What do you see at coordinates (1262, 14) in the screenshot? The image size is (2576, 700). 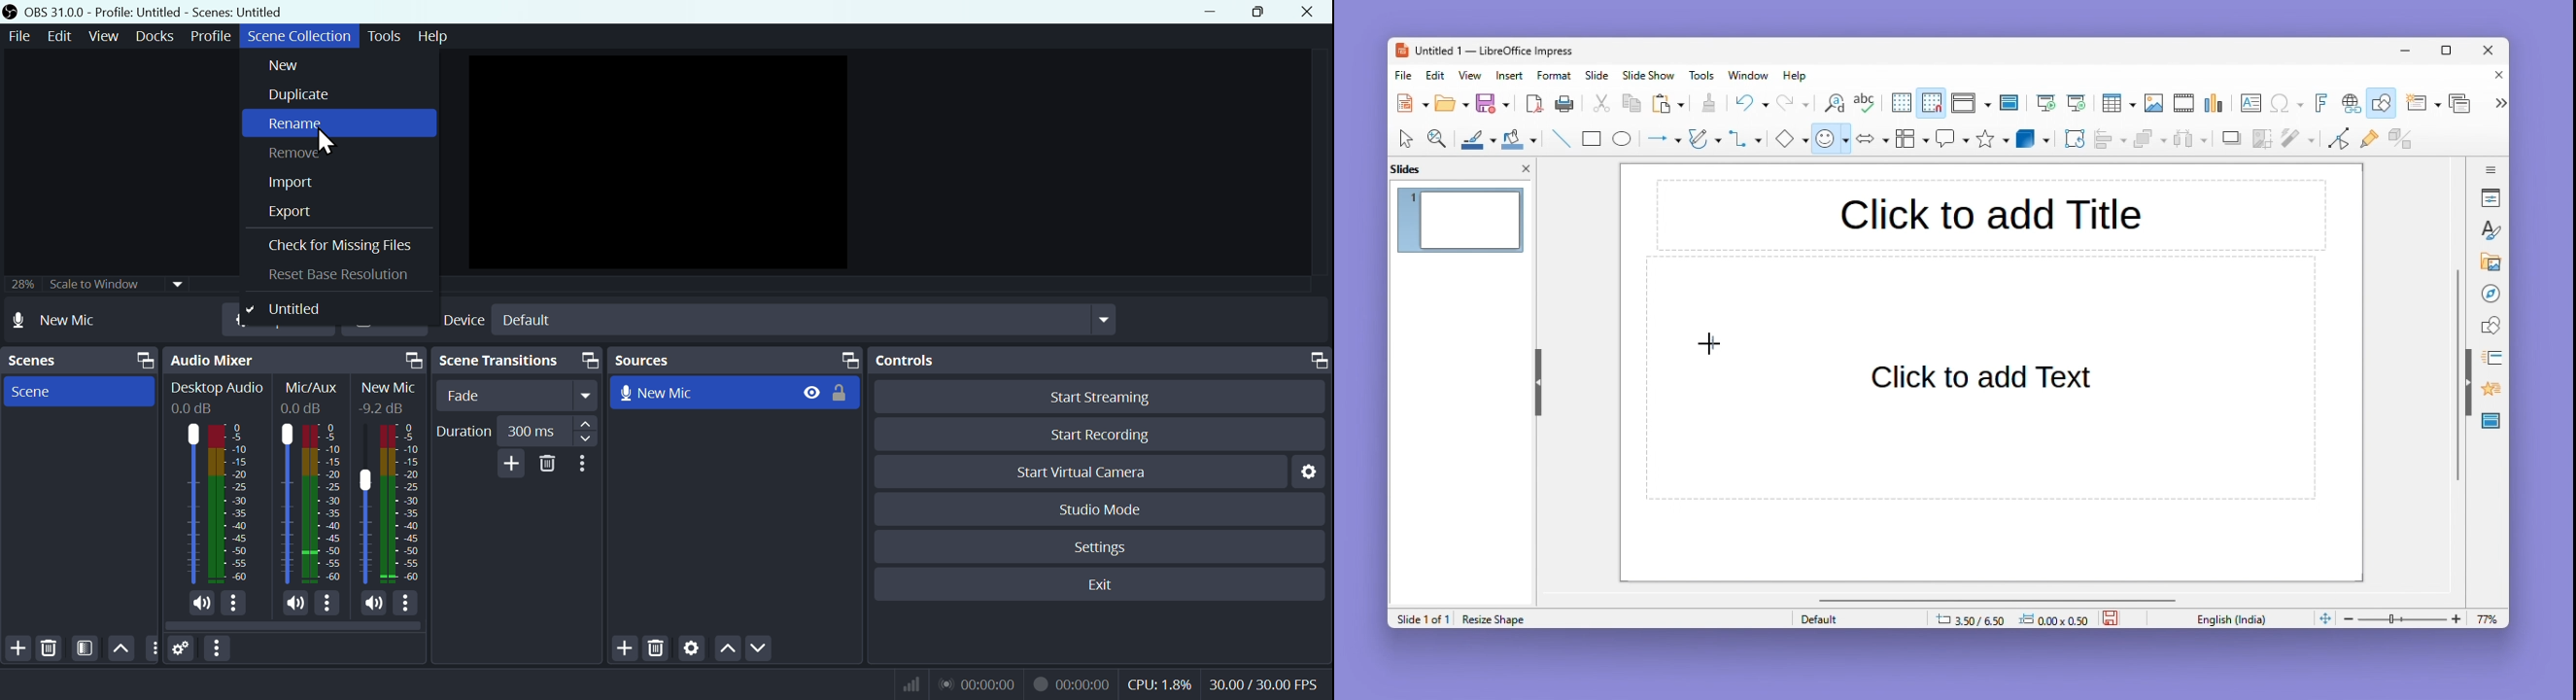 I see `Maximise` at bounding box center [1262, 14].